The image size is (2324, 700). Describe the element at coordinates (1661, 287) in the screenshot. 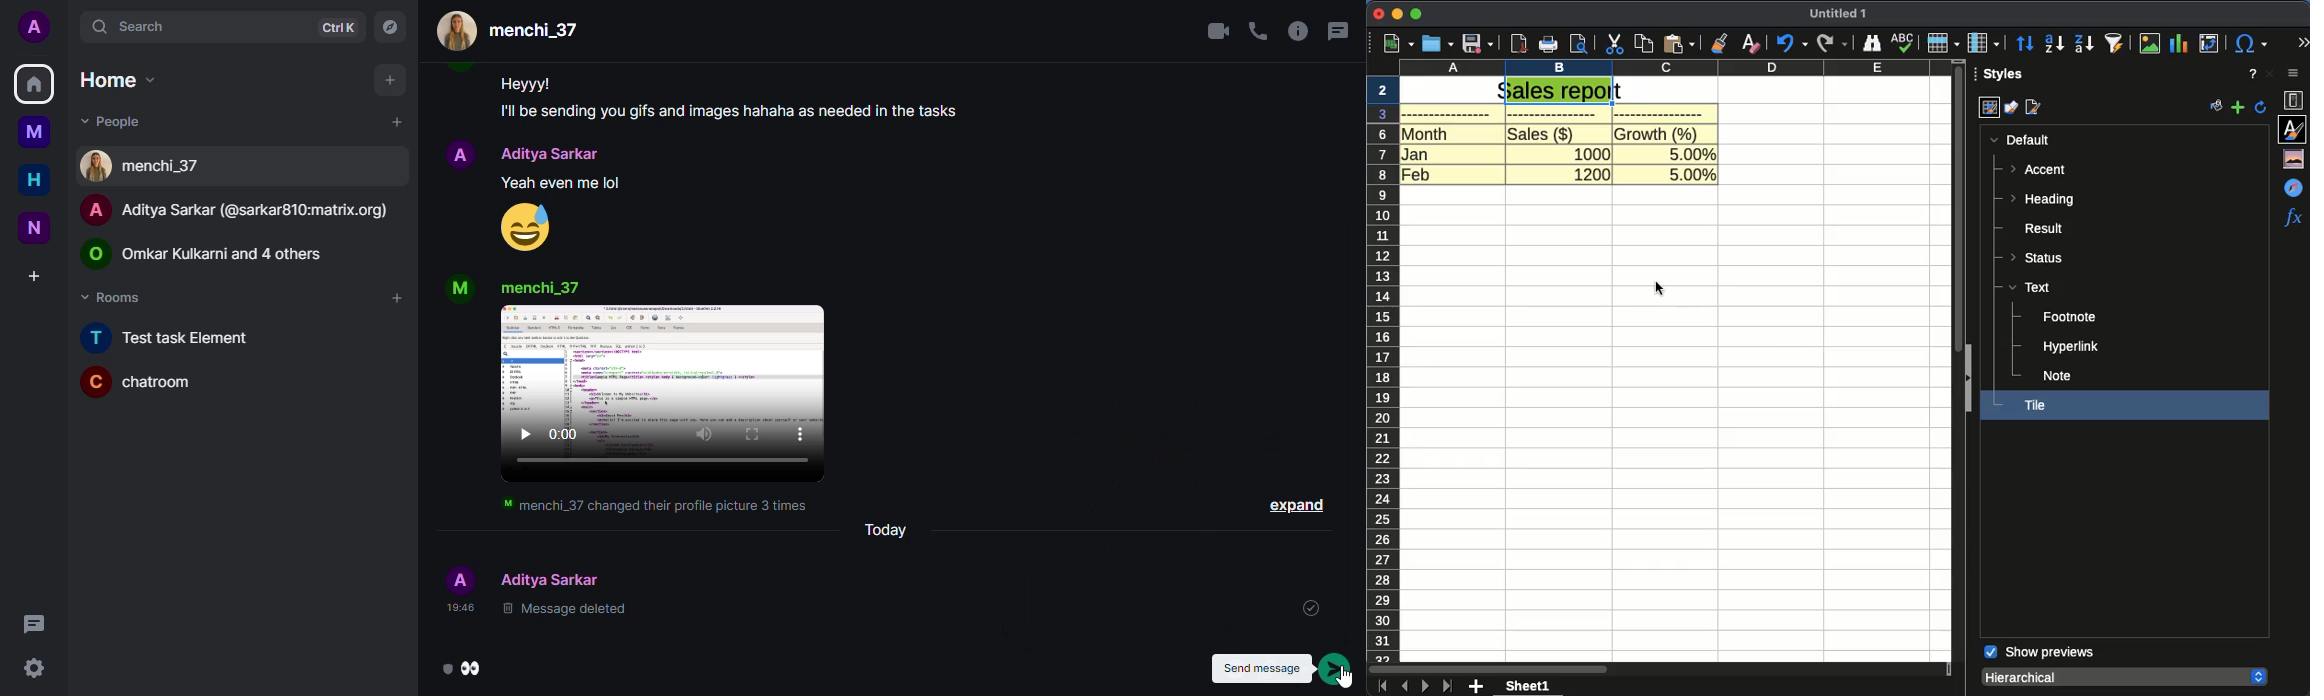

I see `cursor` at that location.